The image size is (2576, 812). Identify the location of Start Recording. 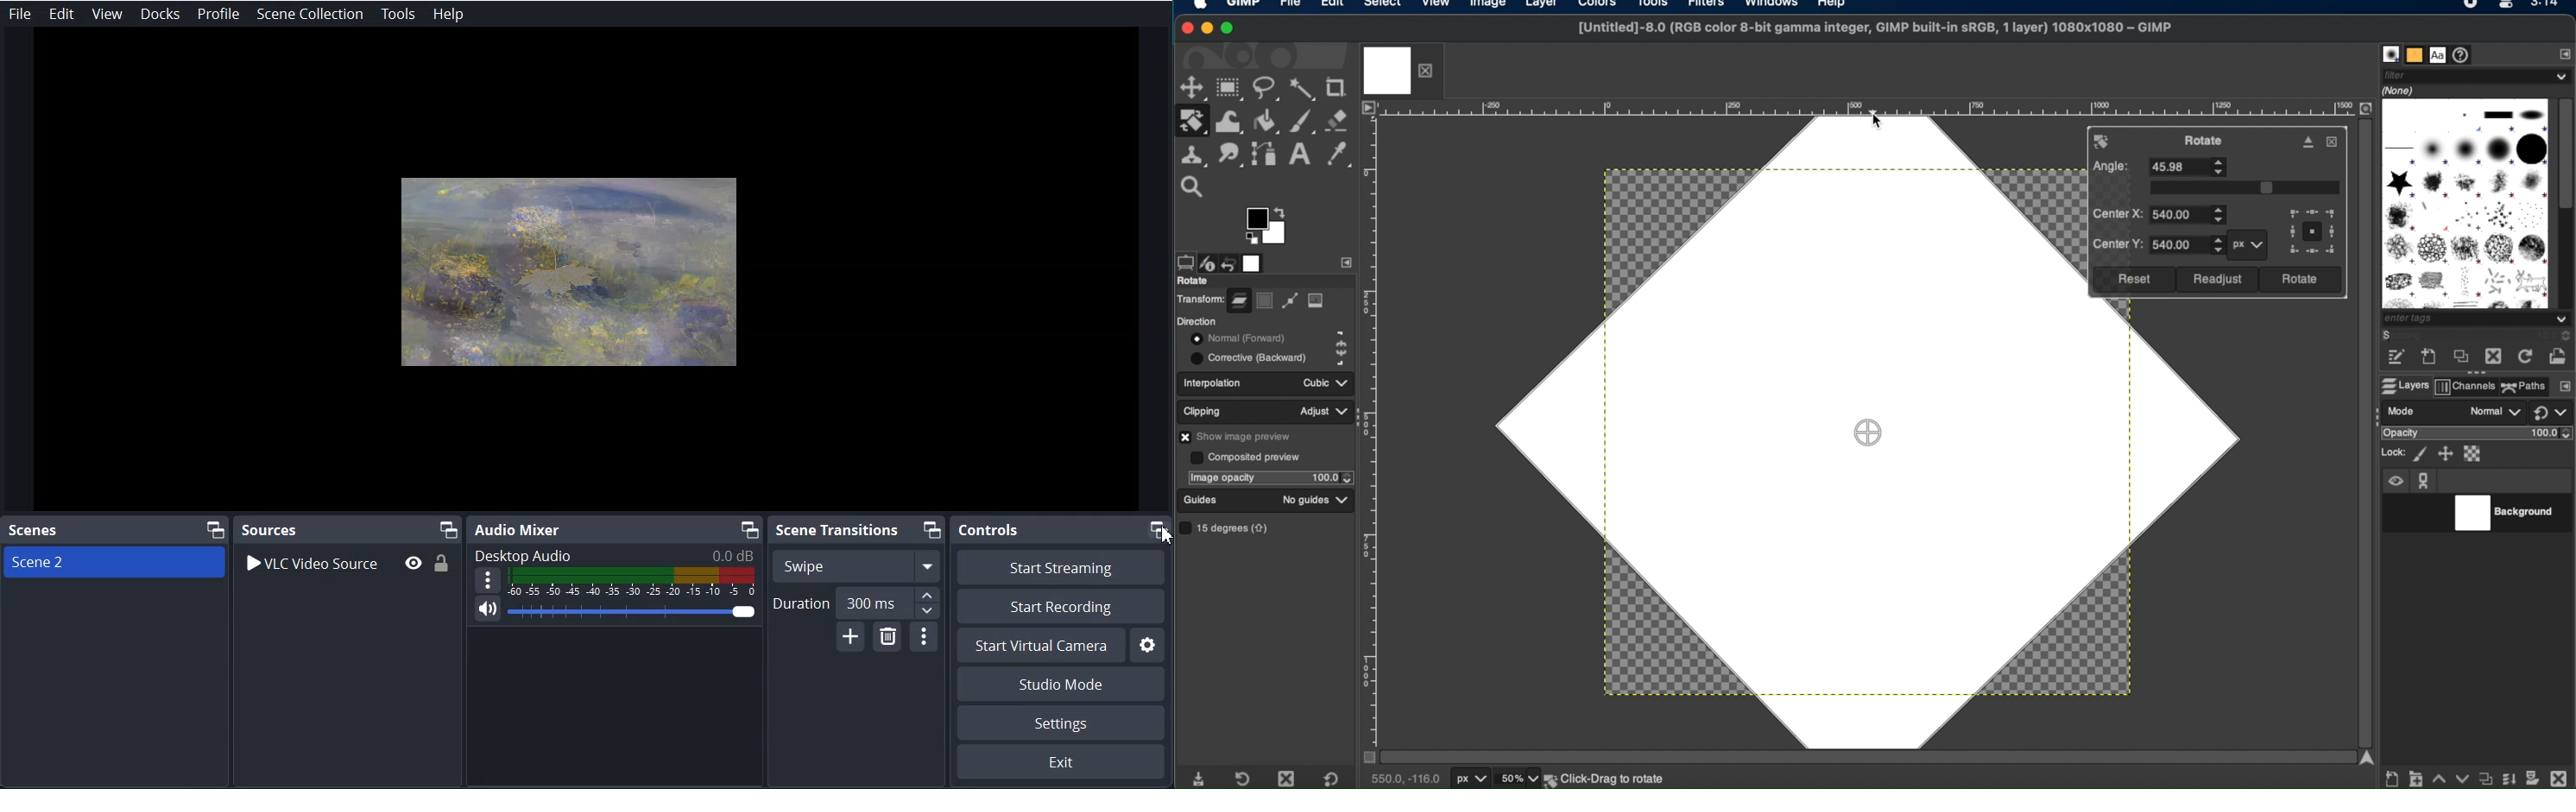
(1062, 606).